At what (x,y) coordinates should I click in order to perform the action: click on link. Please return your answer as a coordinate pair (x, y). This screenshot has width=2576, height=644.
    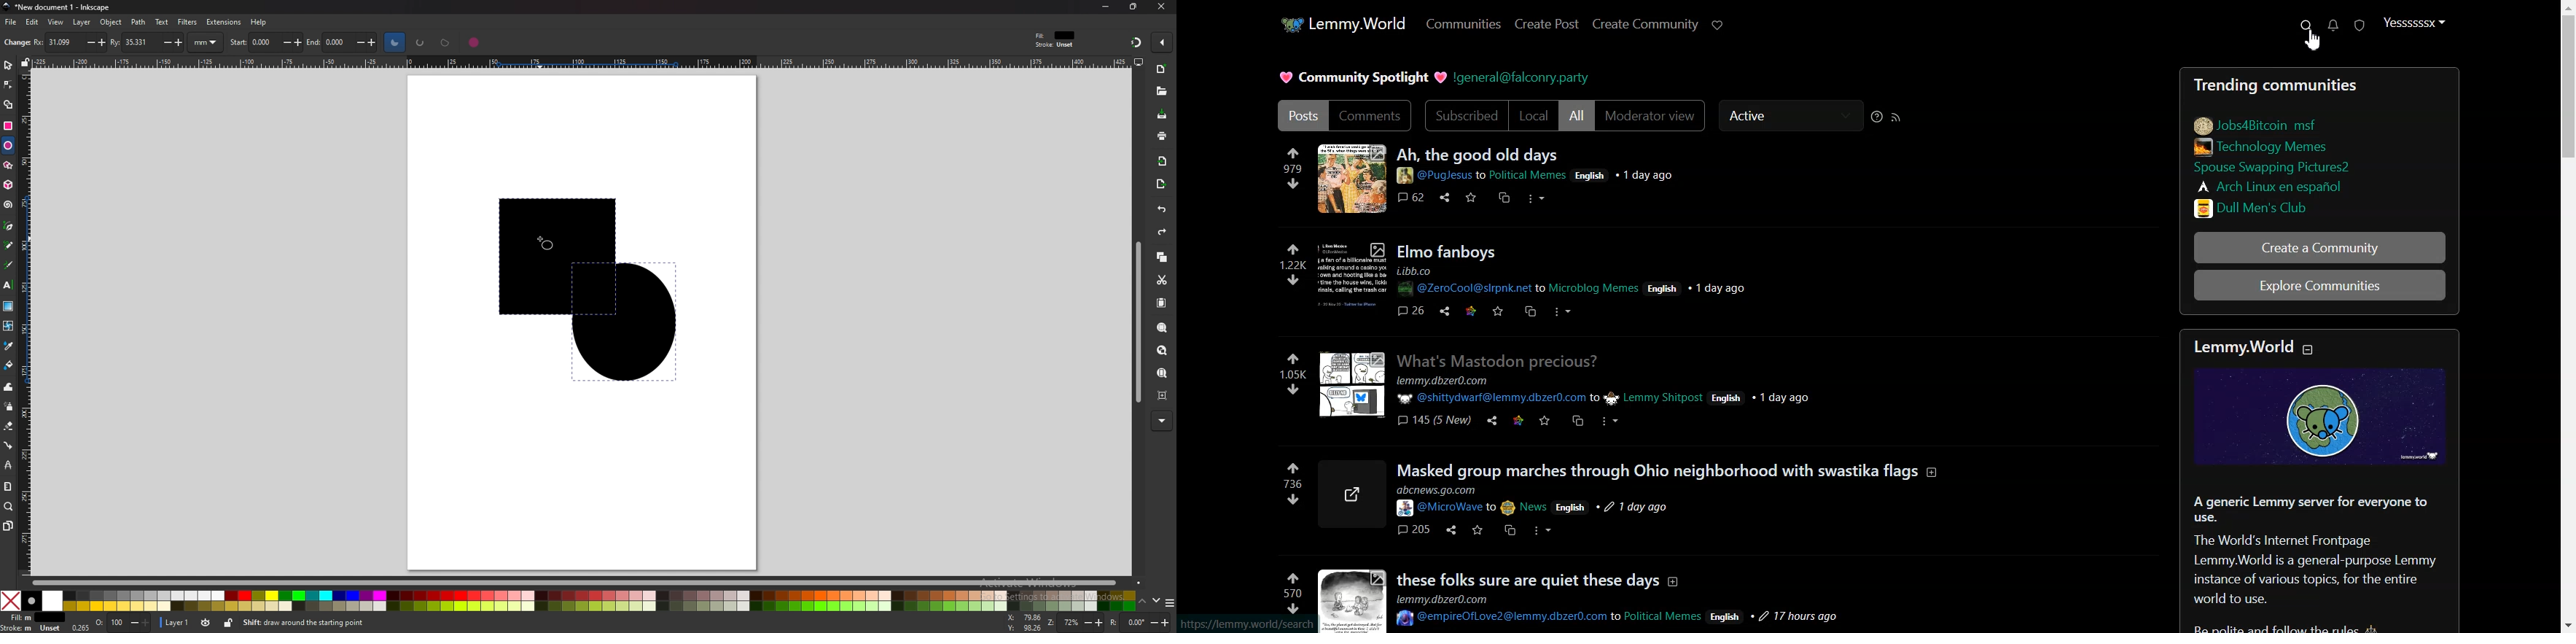
    Looking at the image, I should click on (2278, 125).